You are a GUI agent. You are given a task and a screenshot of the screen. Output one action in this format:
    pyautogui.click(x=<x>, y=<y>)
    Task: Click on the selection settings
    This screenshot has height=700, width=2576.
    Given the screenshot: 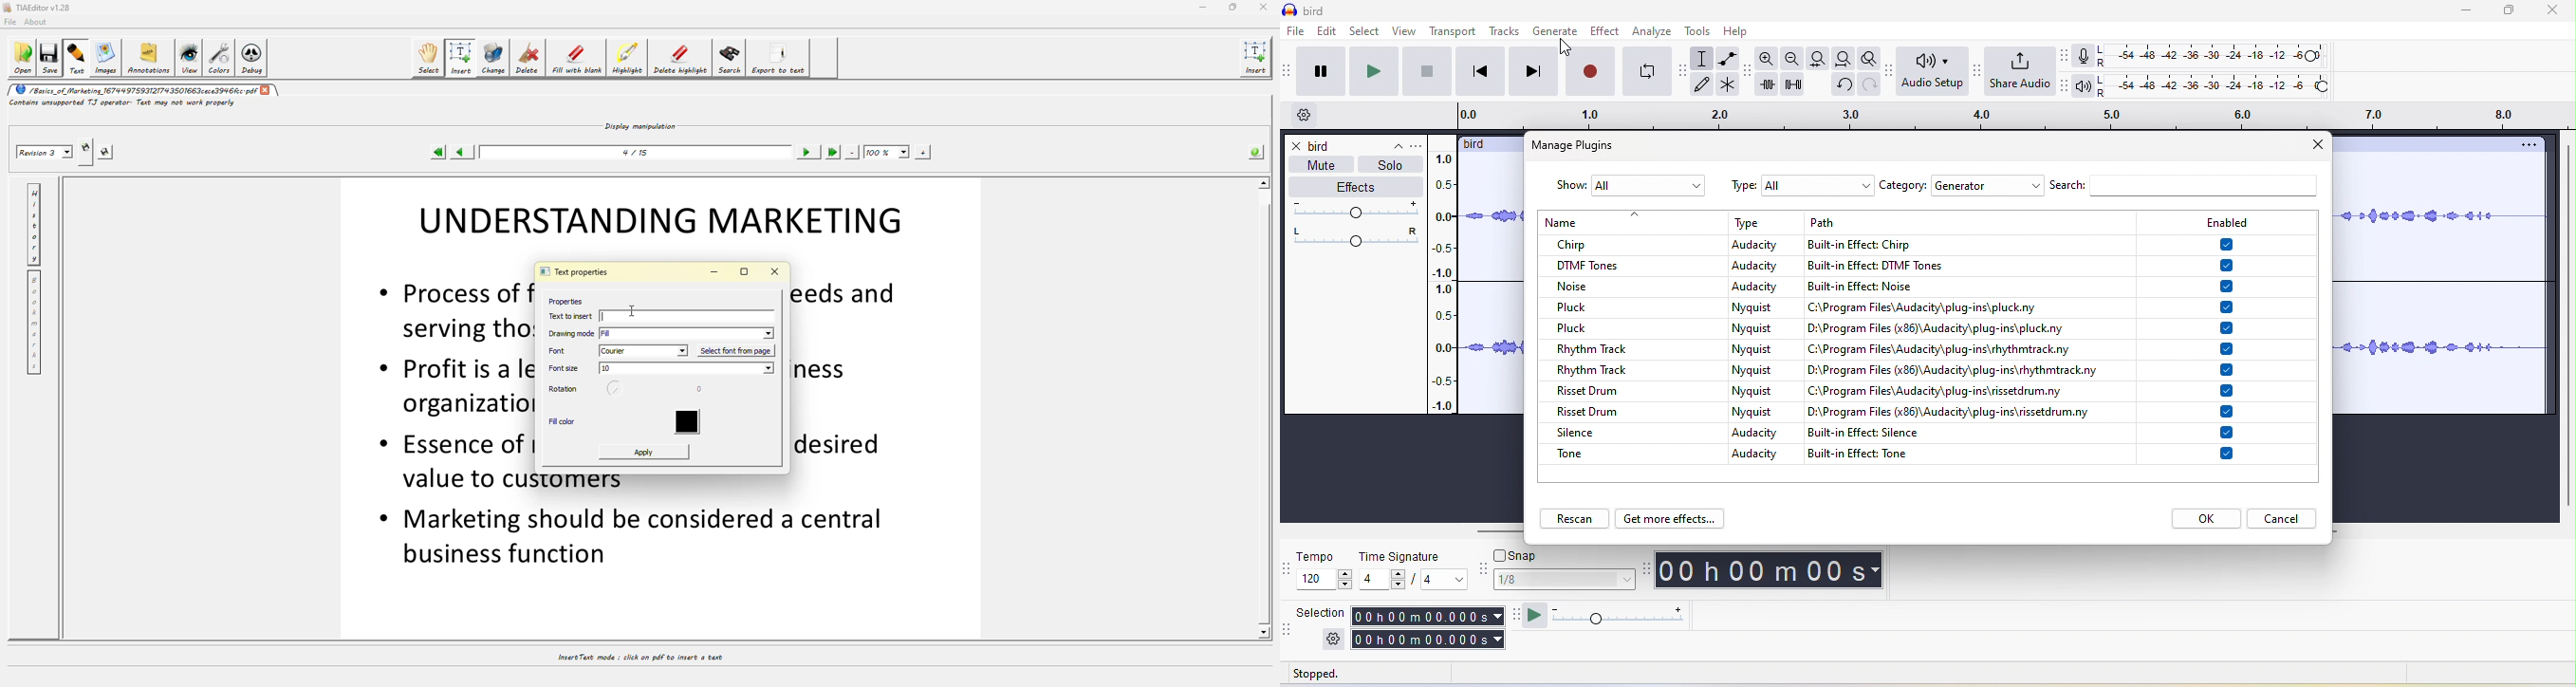 What is the action you would take?
    pyautogui.click(x=1333, y=641)
    